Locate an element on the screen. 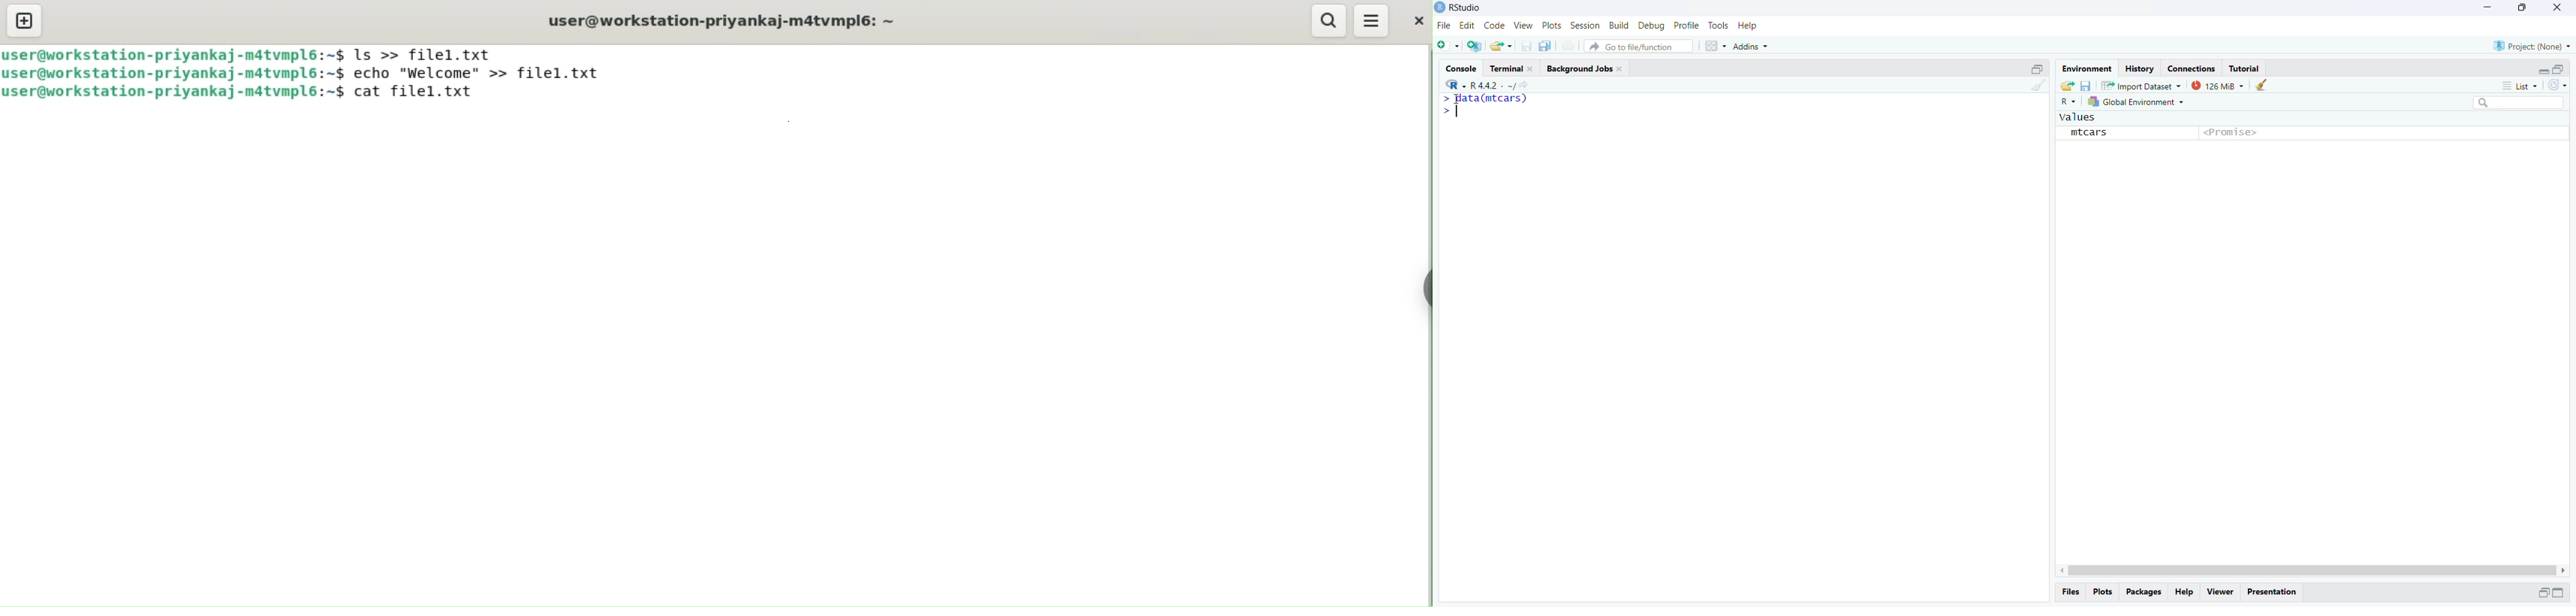 The width and height of the screenshot is (2576, 616). data(mtcars) is located at coordinates (1484, 98).